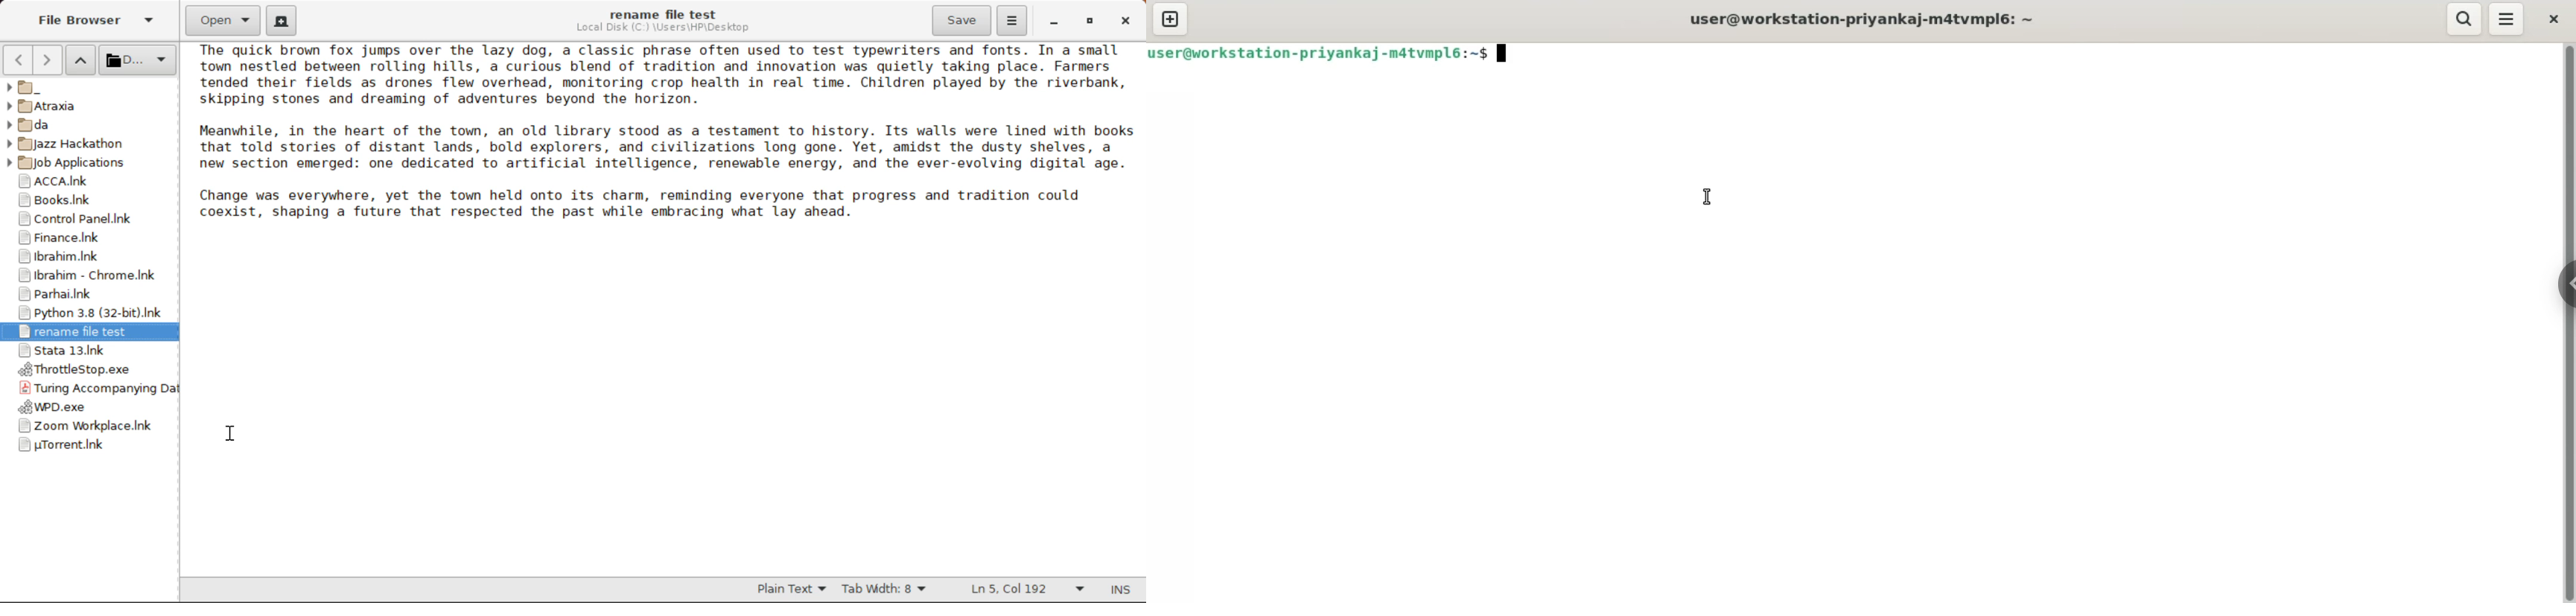 This screenshot has height=616, width=2576. What do you see at coordinates (2506, 20) in the screenshot?
I see `menu` at bounding box center [2506, 20].